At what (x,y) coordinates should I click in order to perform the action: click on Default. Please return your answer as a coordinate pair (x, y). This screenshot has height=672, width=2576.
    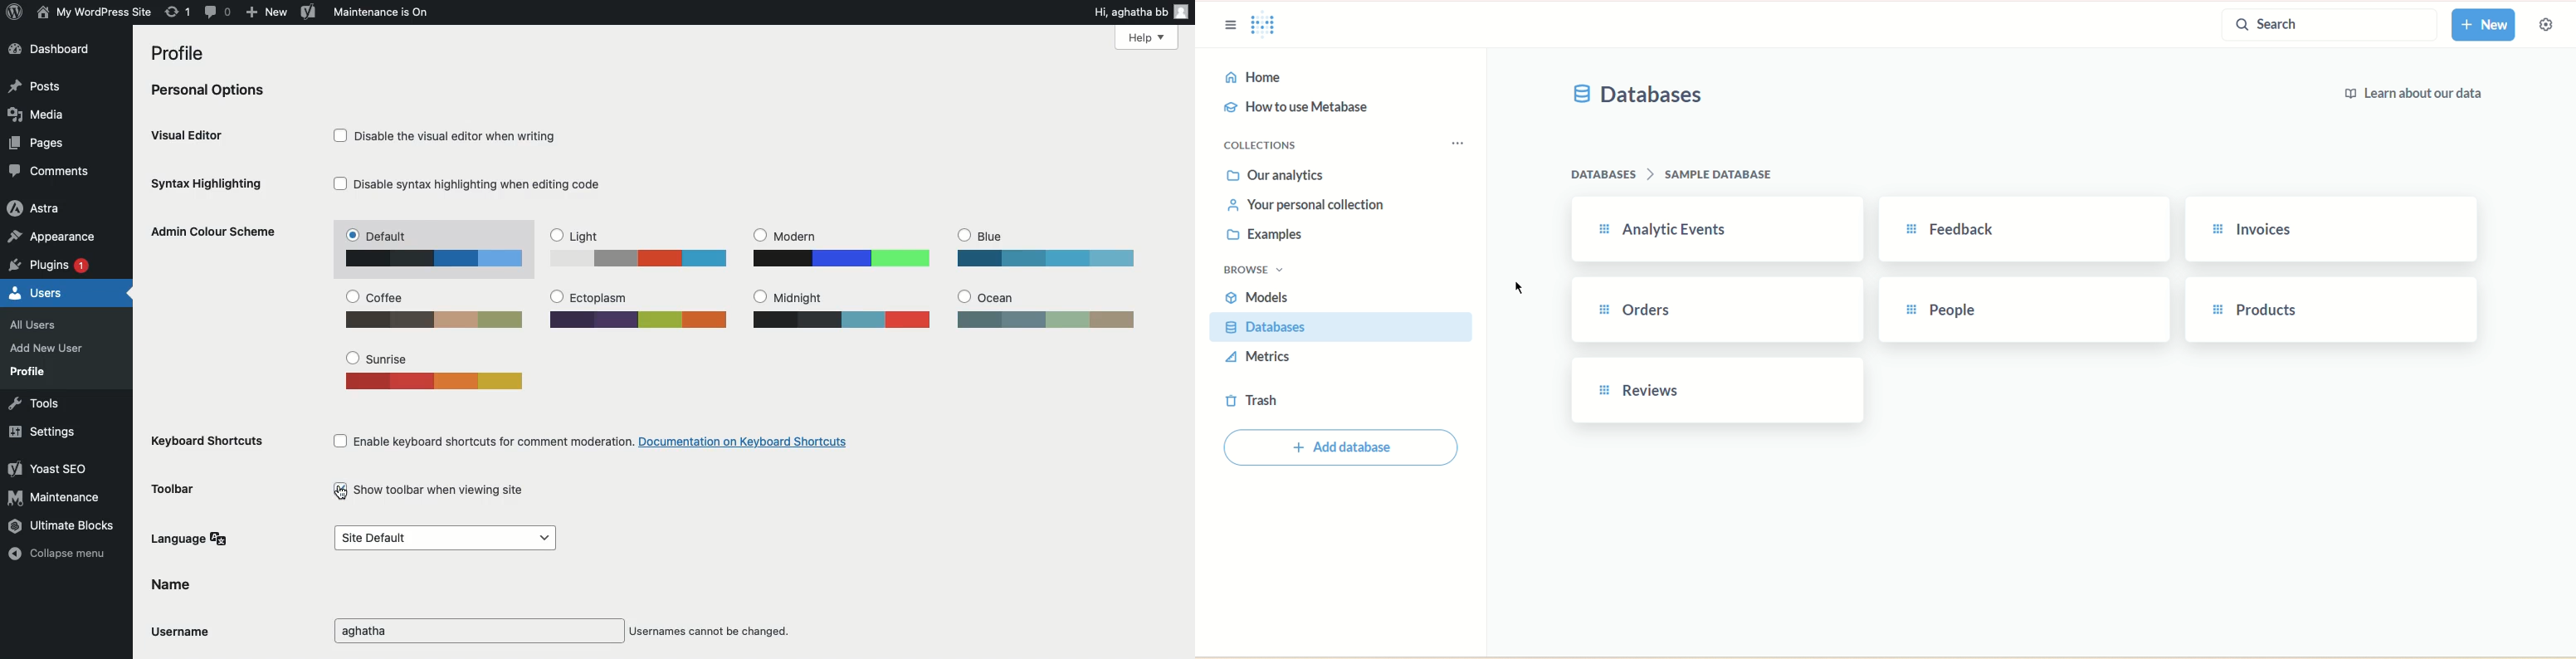
    Looking at the image, I should click on (437, 250).